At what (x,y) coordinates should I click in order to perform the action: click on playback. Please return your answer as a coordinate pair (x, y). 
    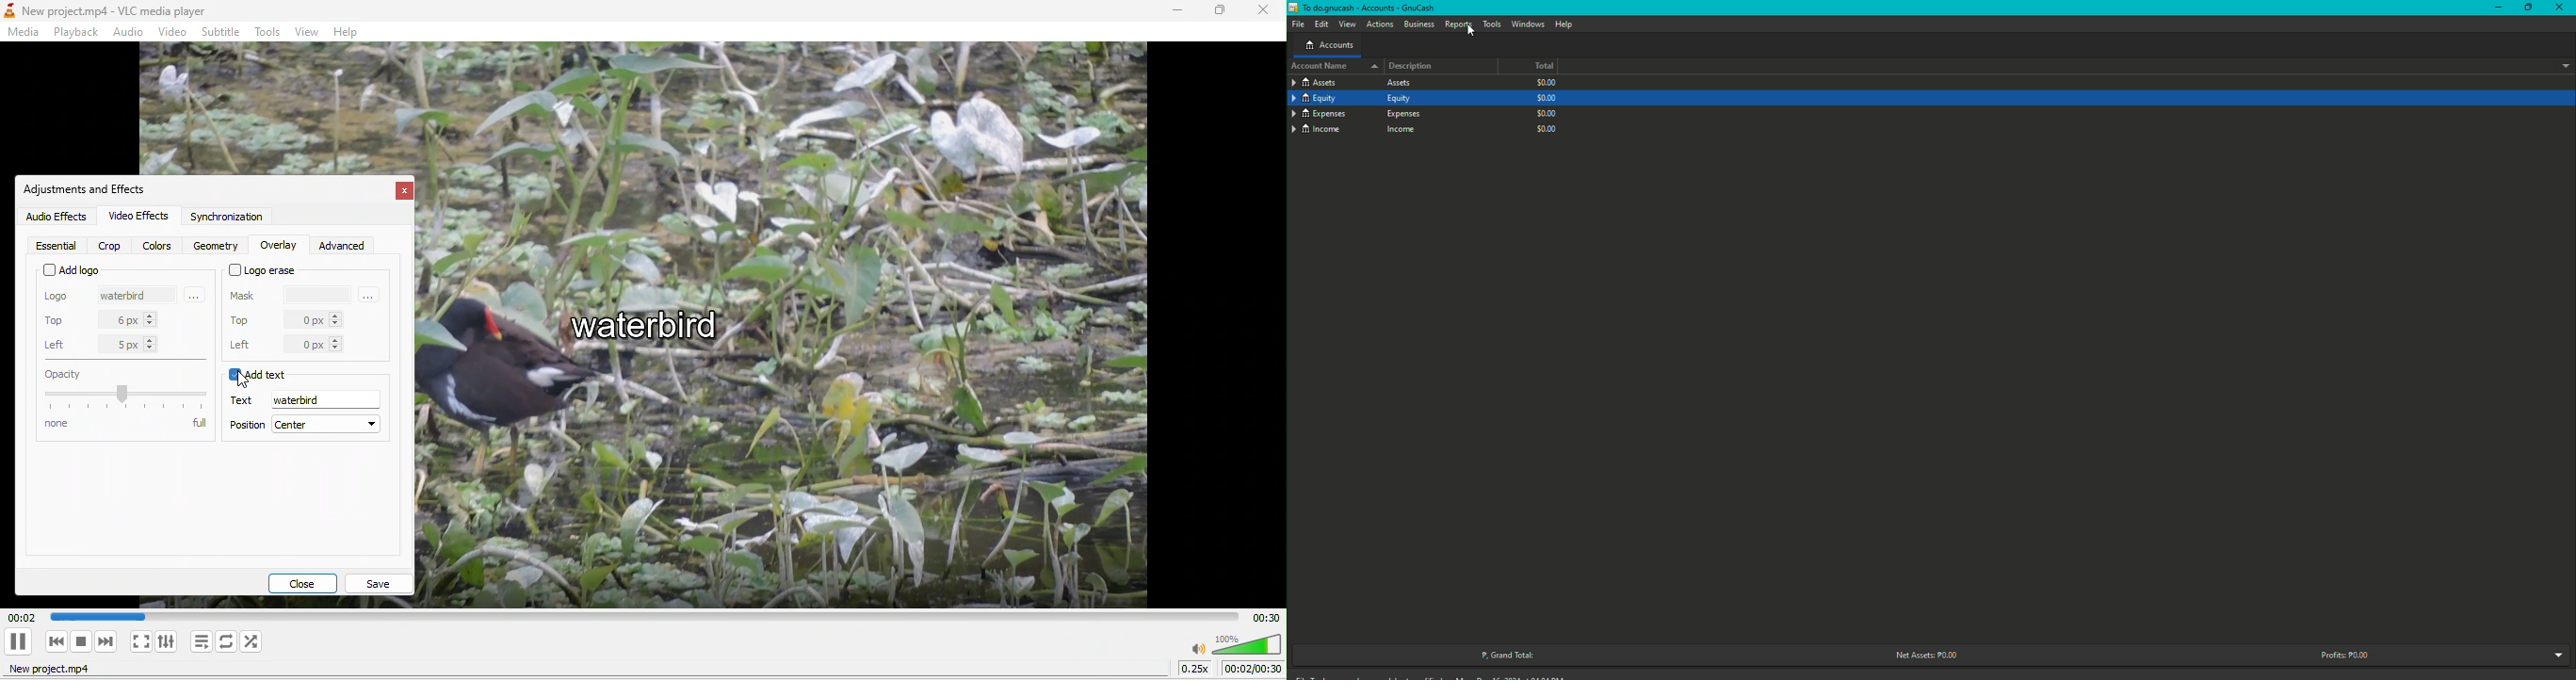
    Looking at the image, I should click on (77, 30).